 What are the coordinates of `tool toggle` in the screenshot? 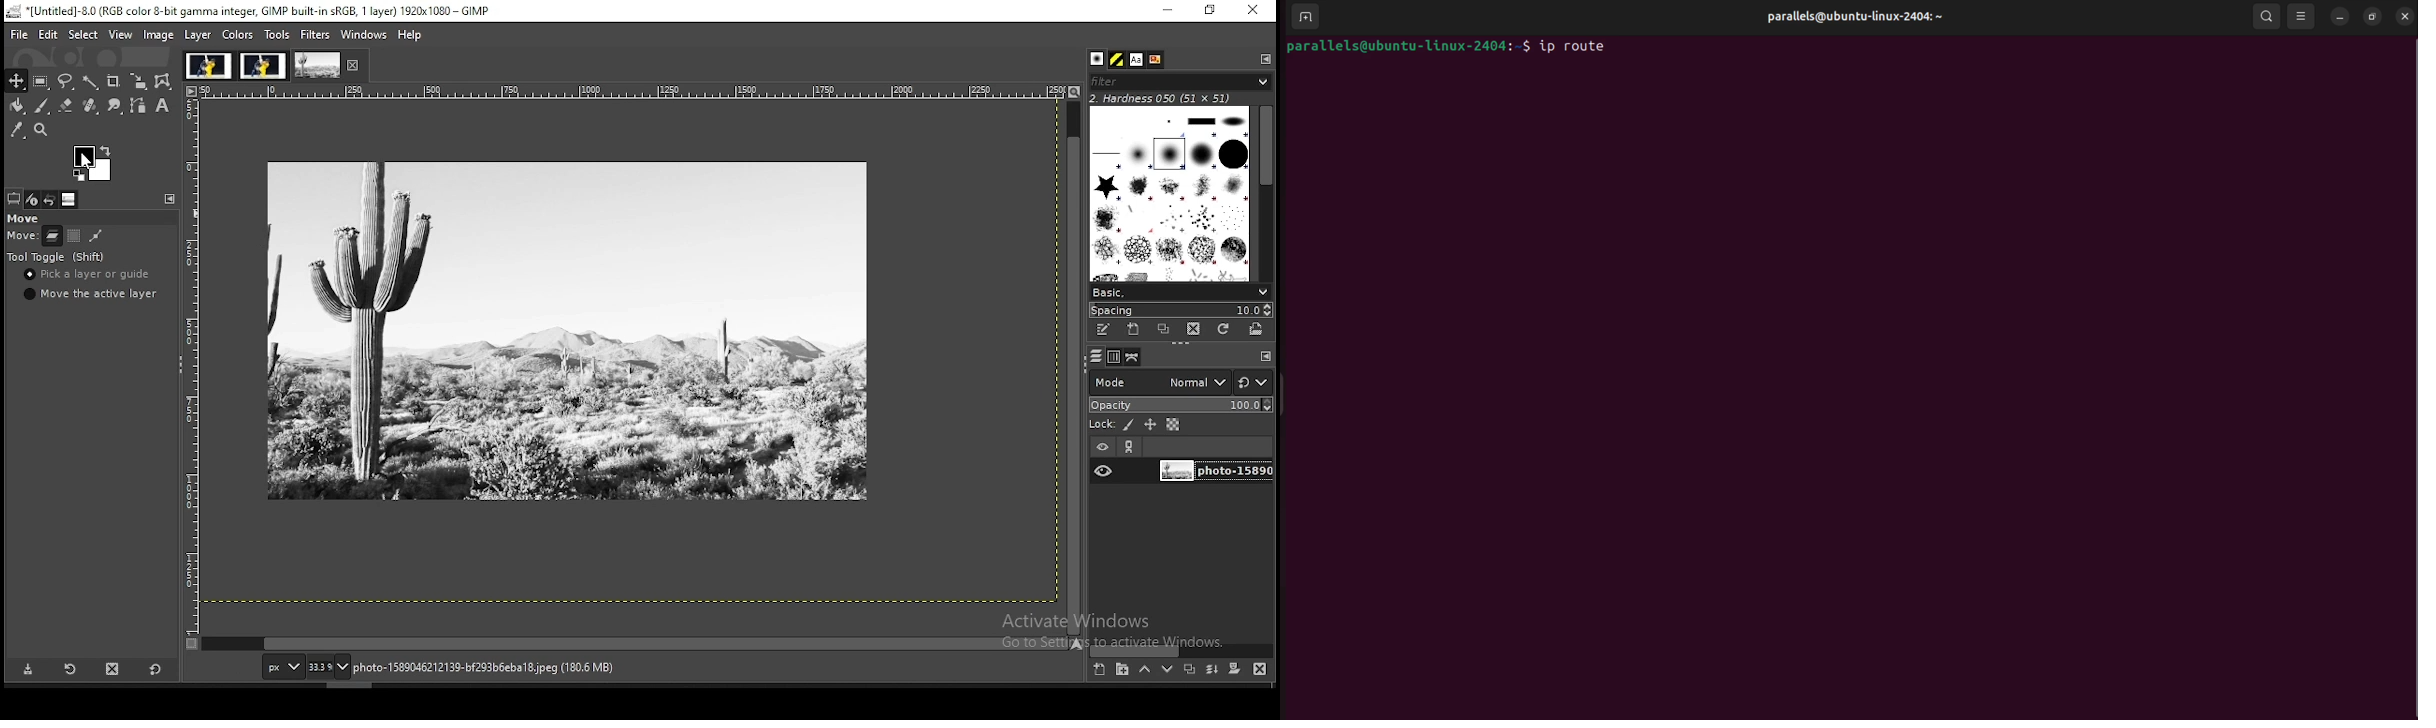 It's located at (57, 257).